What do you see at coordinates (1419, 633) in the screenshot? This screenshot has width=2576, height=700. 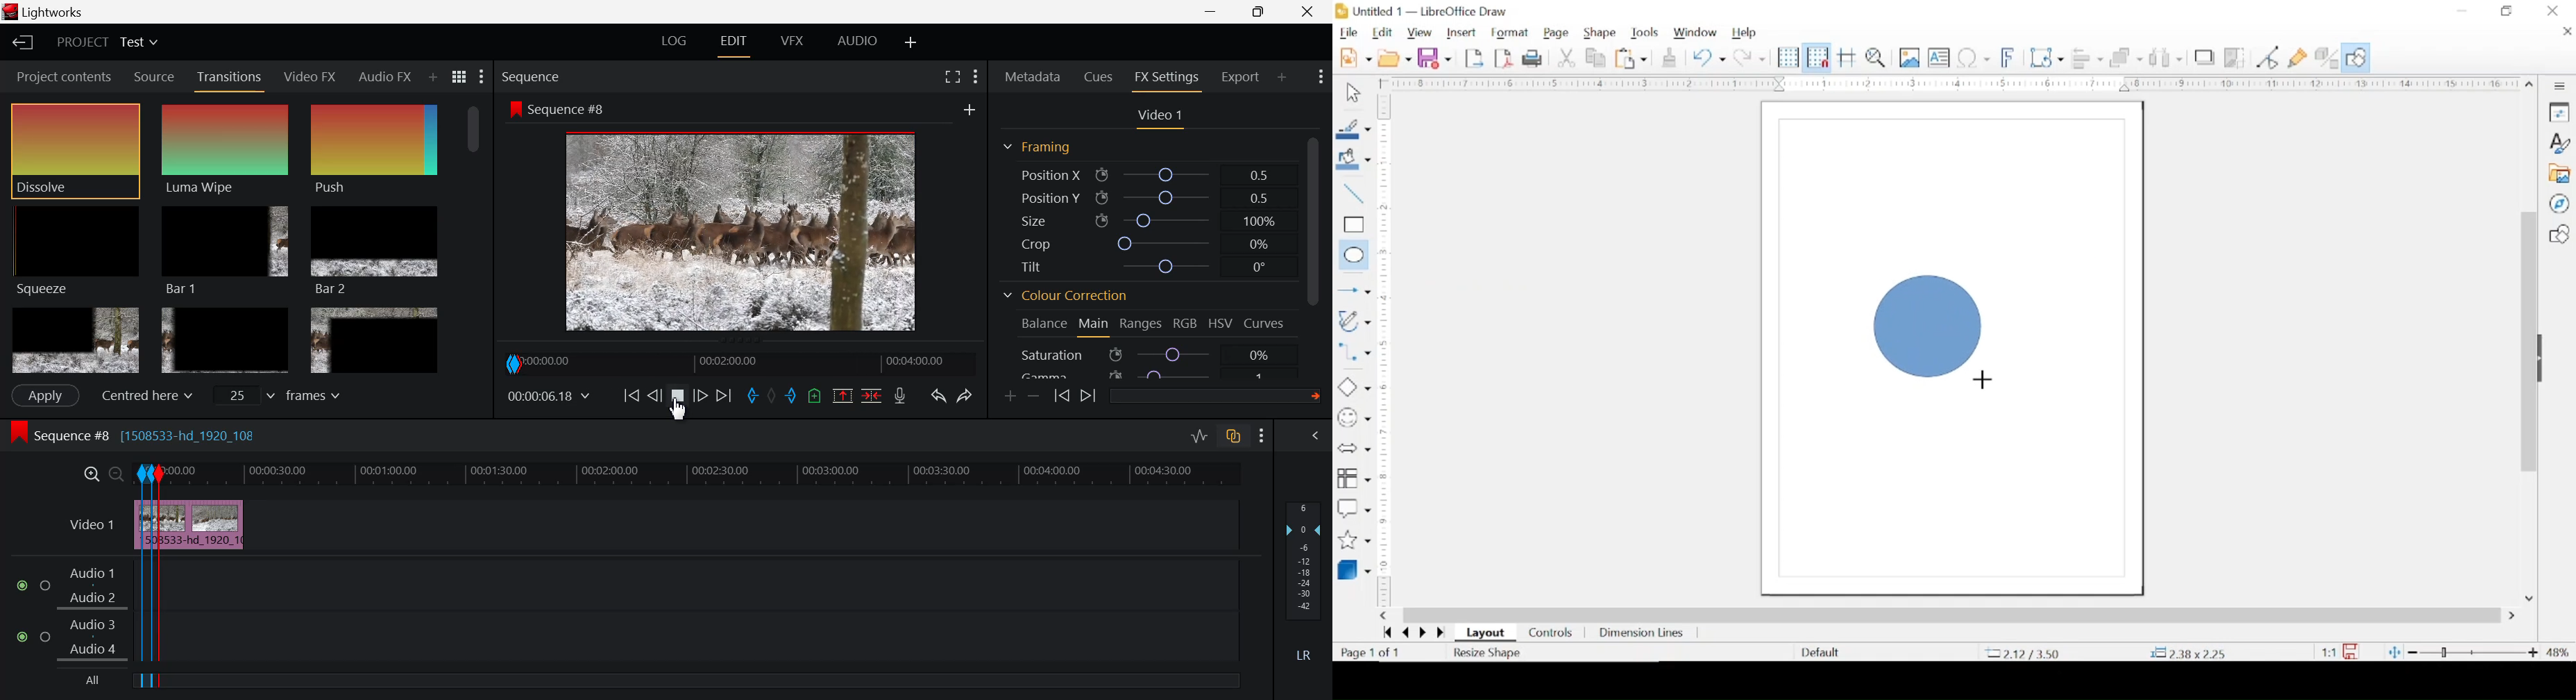 I see `go next` at bounding box center [1419, 633].